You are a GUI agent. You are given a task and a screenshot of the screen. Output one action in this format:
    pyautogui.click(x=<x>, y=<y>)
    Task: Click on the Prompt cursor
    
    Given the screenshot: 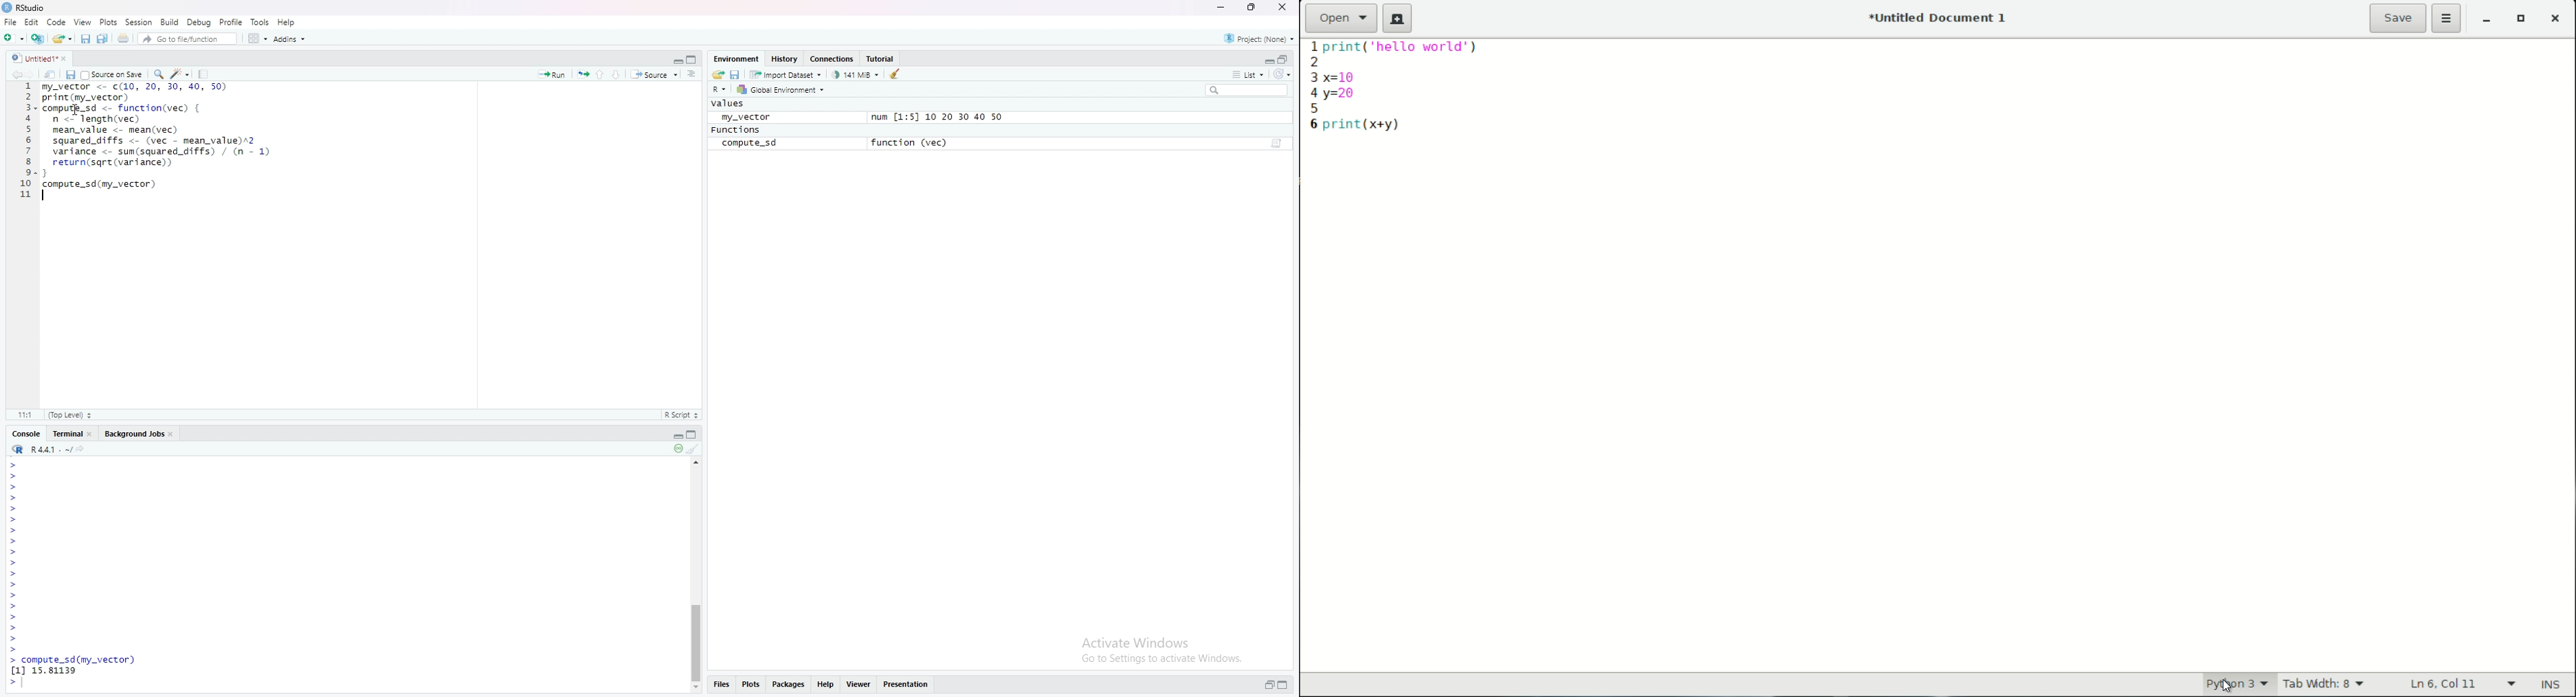 What is the action you would take?
    pyautogui.click(x=16, y=596)
    